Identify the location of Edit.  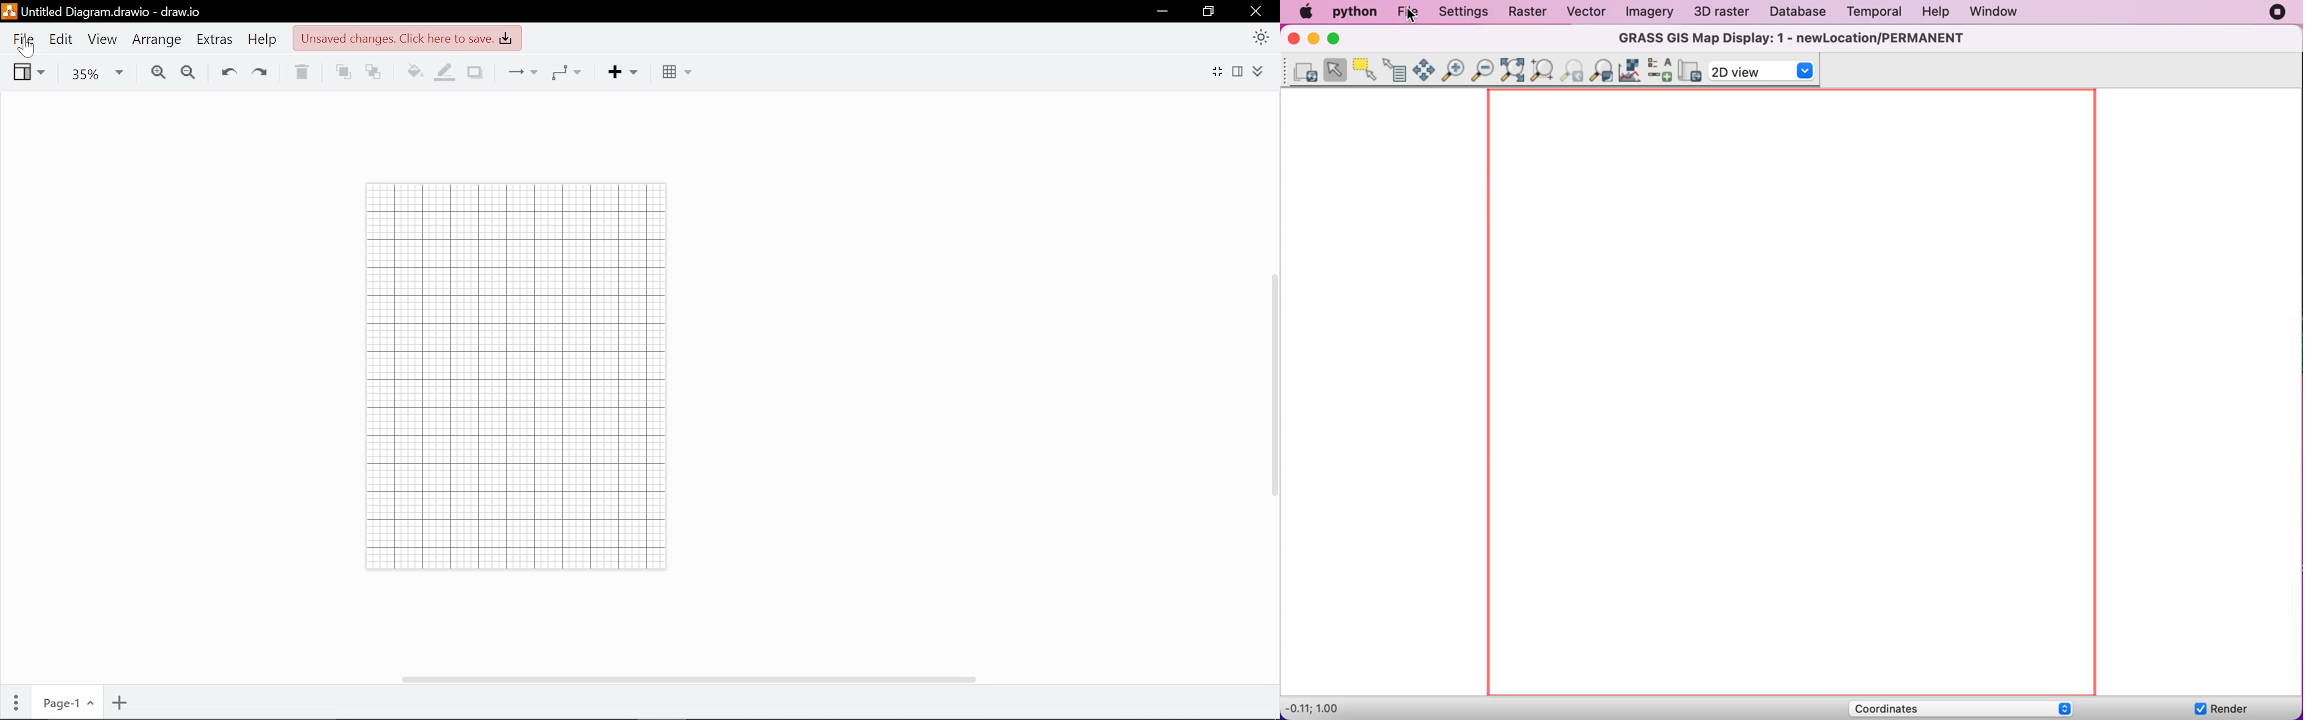
(62, 40).